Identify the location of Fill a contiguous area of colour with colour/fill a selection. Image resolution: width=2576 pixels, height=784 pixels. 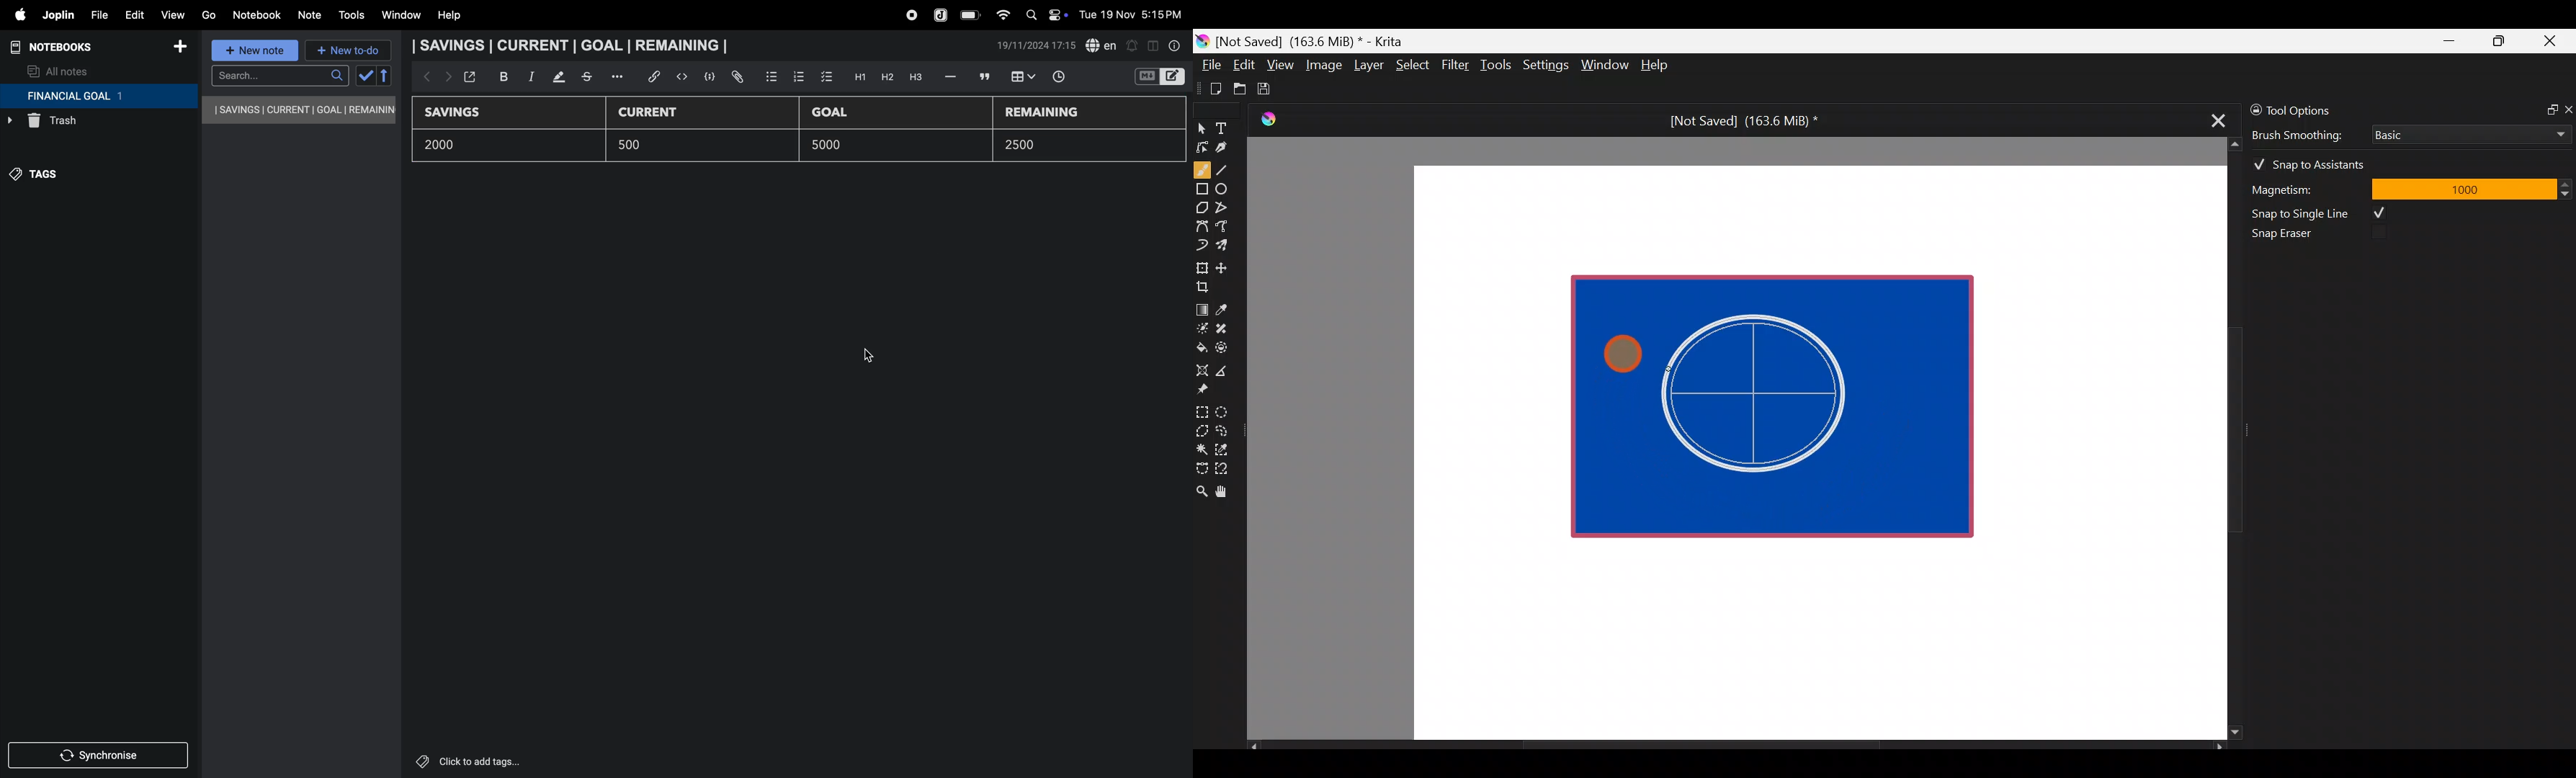
(1202, 344).